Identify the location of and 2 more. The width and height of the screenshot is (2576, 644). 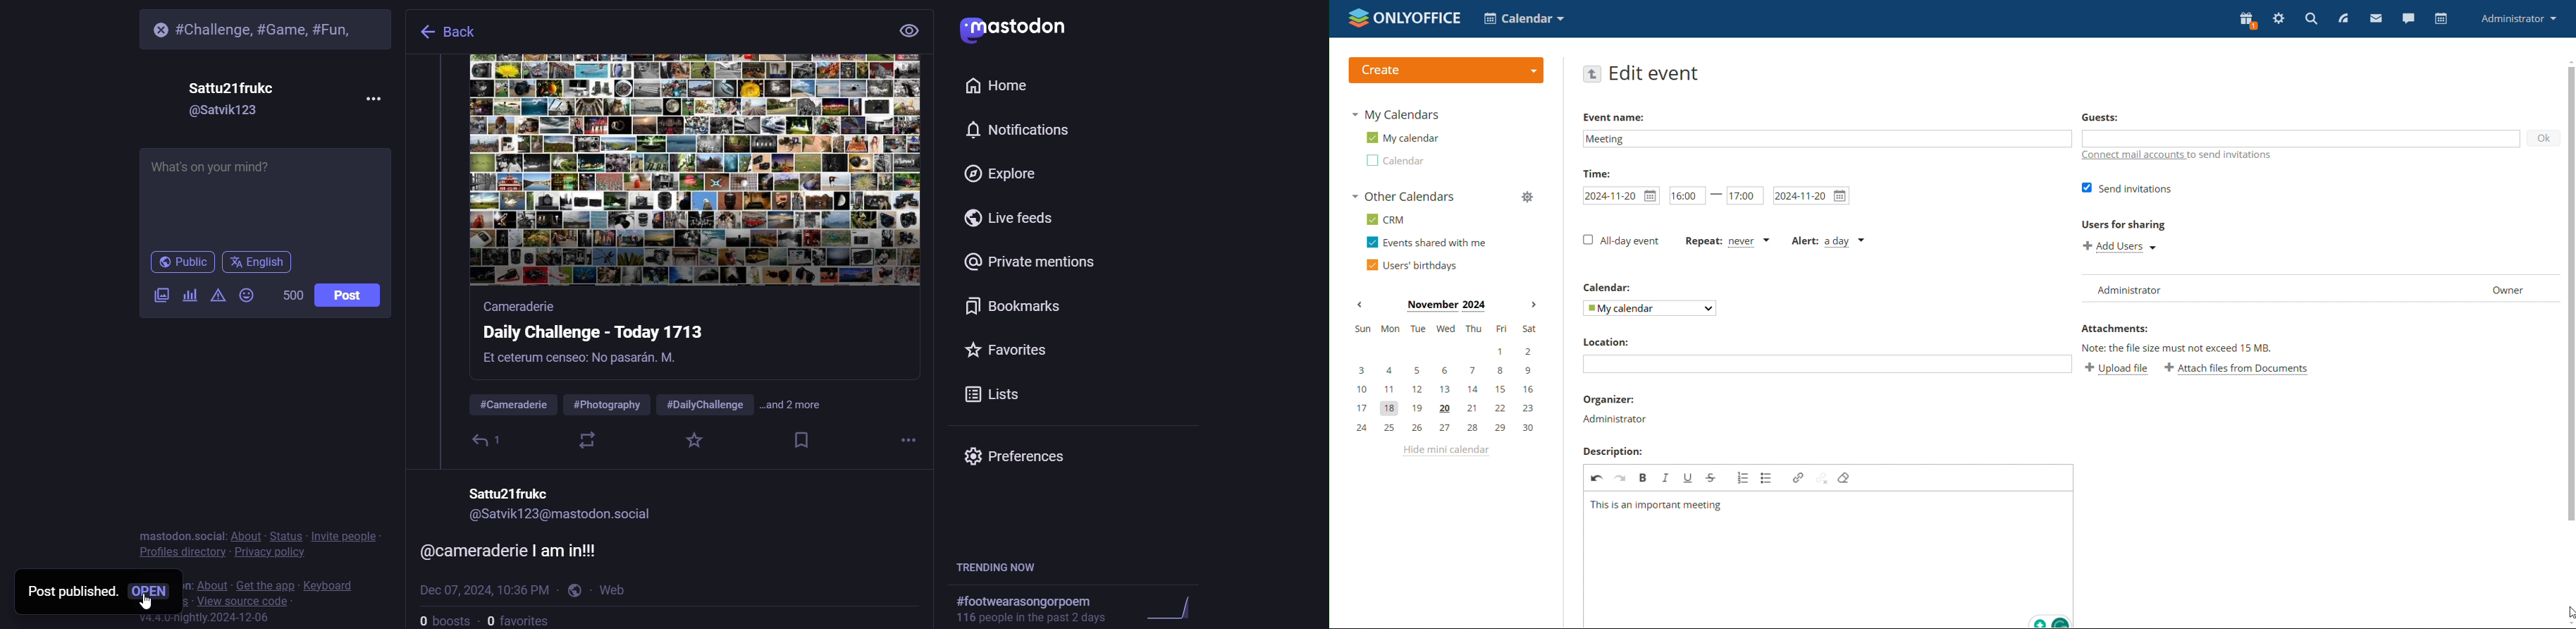
(800, 407).